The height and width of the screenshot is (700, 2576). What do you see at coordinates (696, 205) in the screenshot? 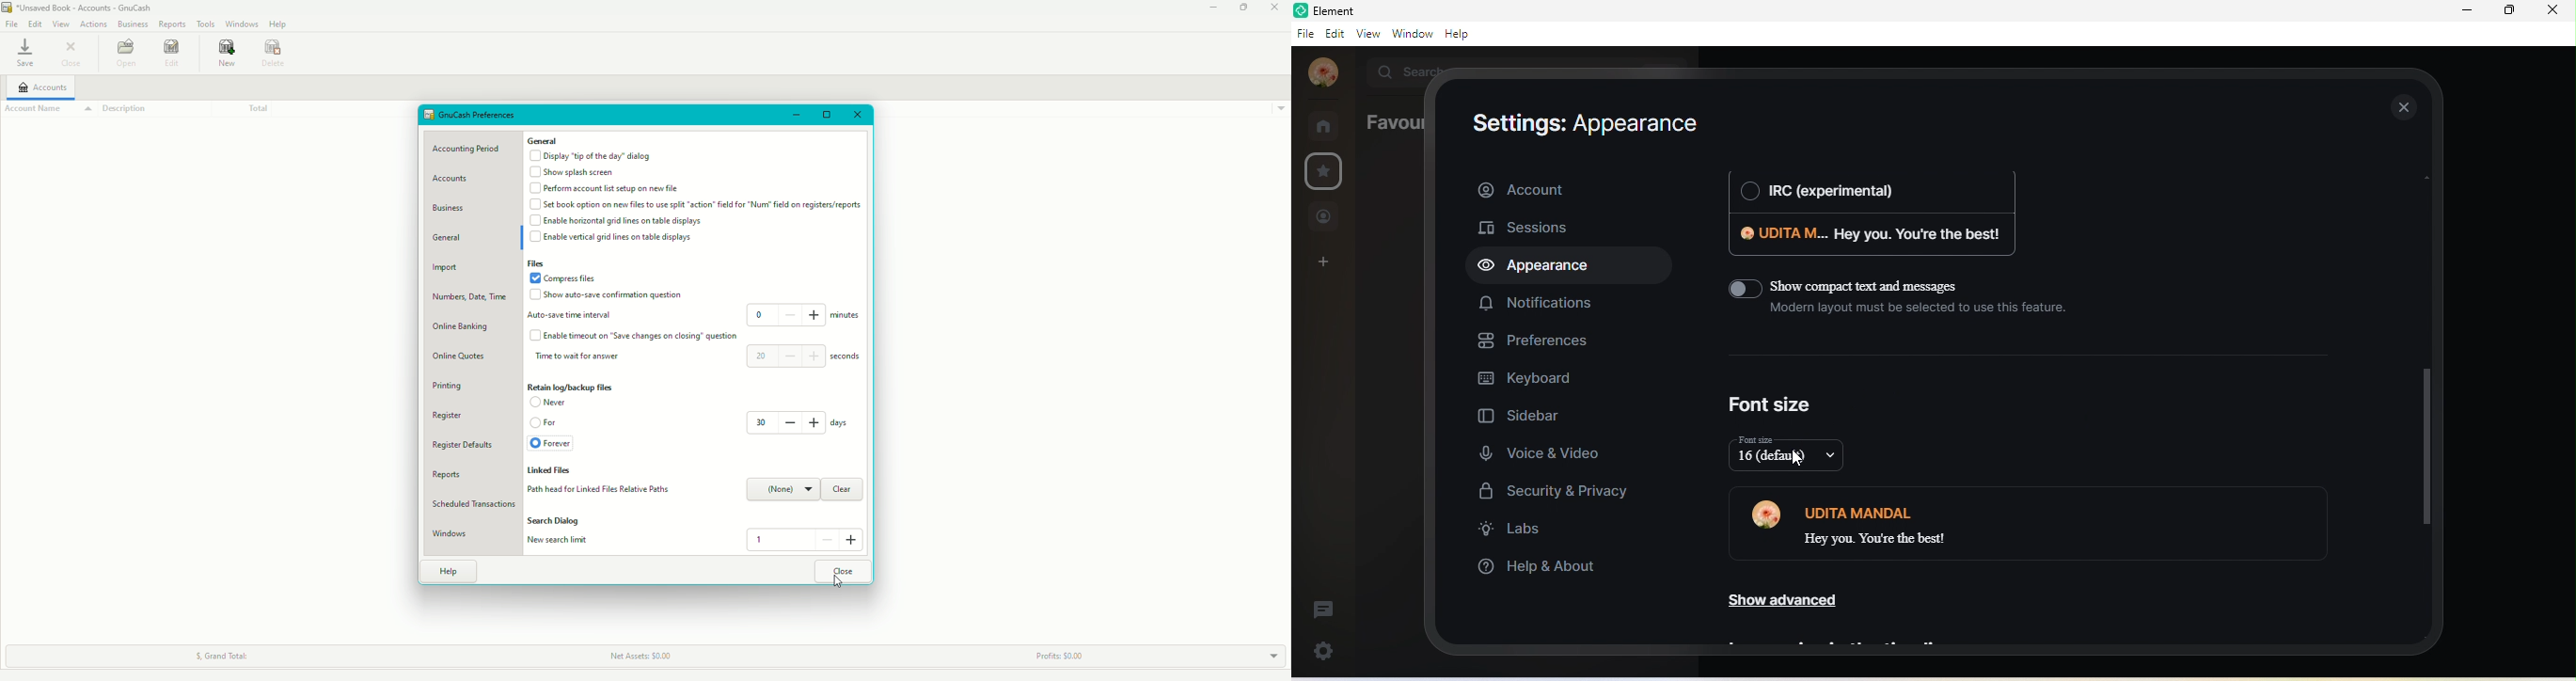
I see `Set book option` at bounding box center [696, 205].